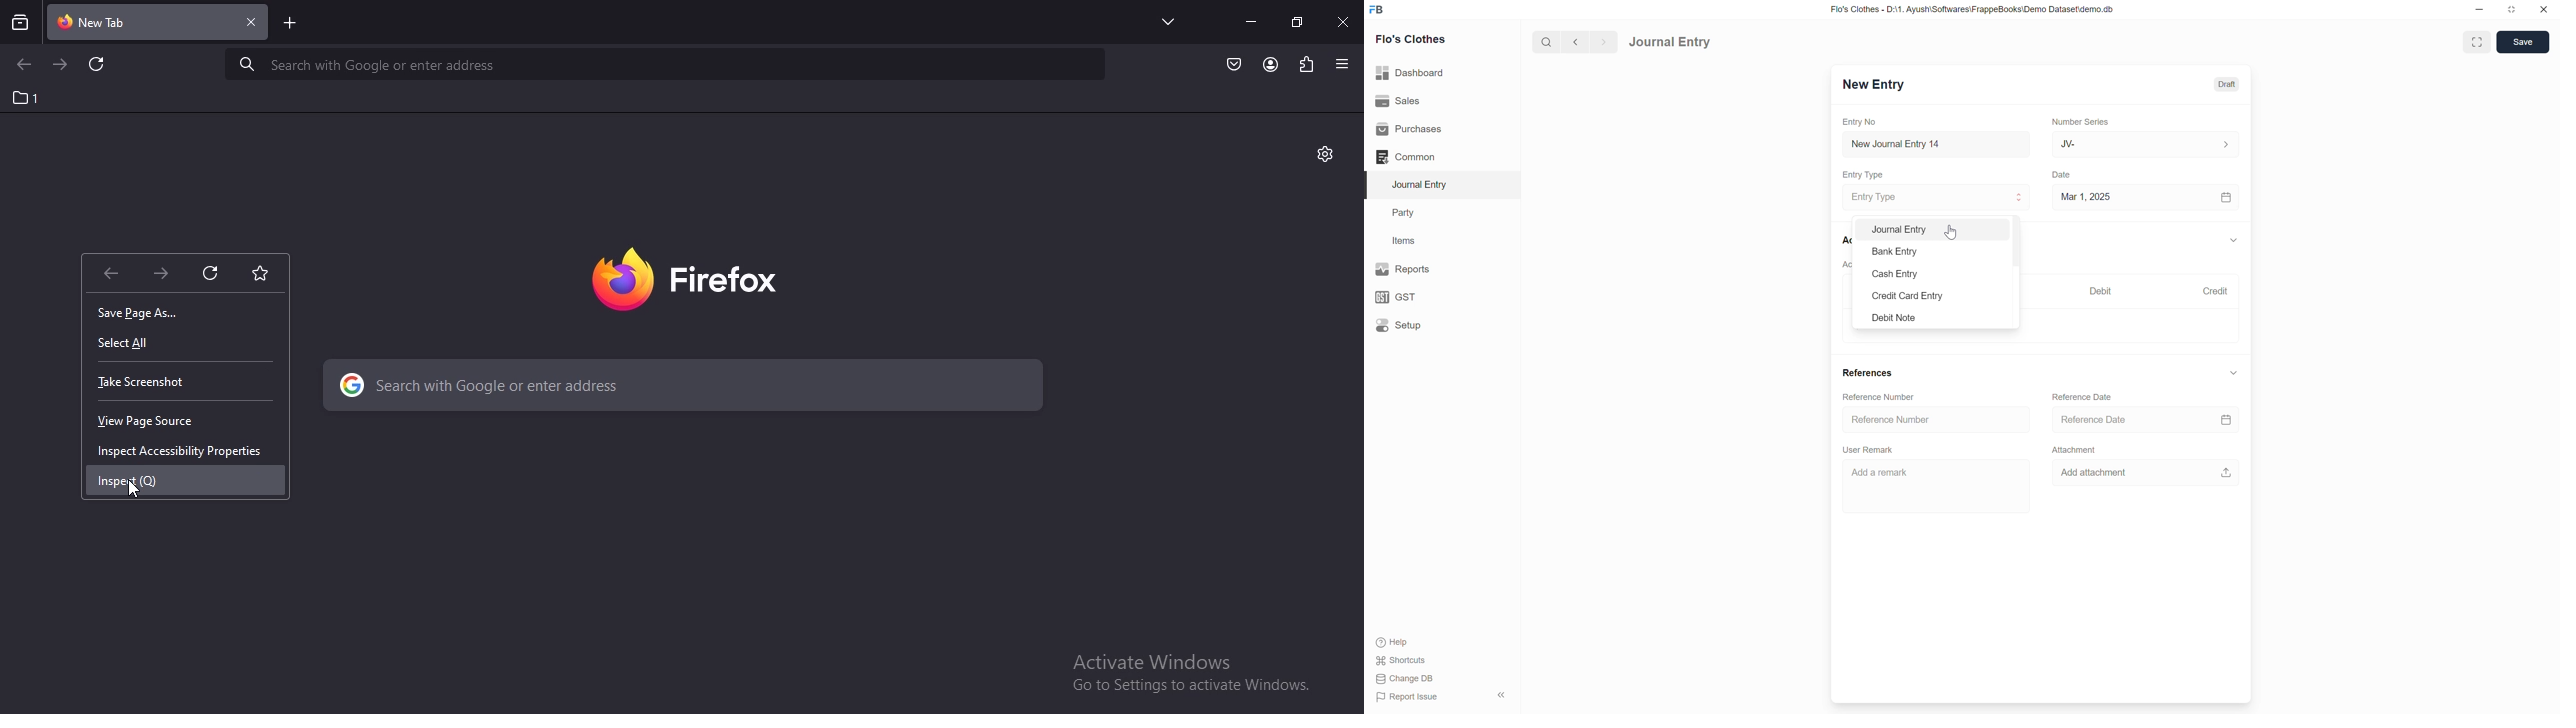  What do you see at coordinates (1601, 42) in the screenshot?
I see `forward` at bounding box center [1601, 42].